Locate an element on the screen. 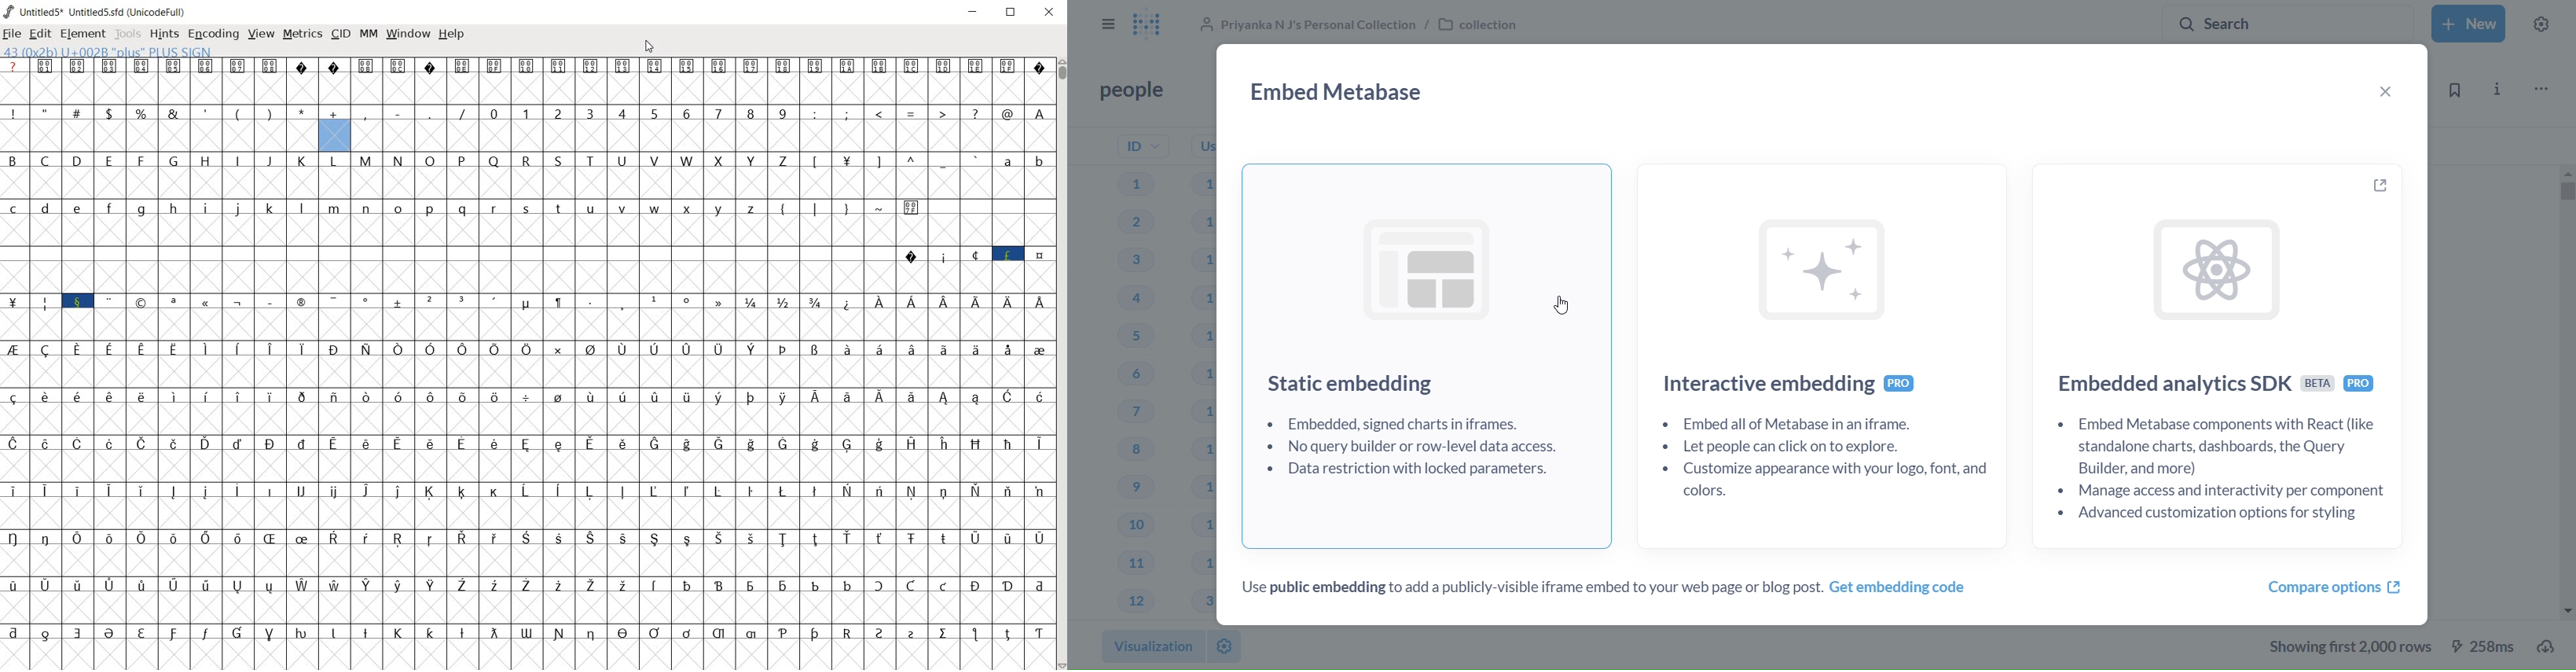  restore down is located at coordinates (1013, 12).